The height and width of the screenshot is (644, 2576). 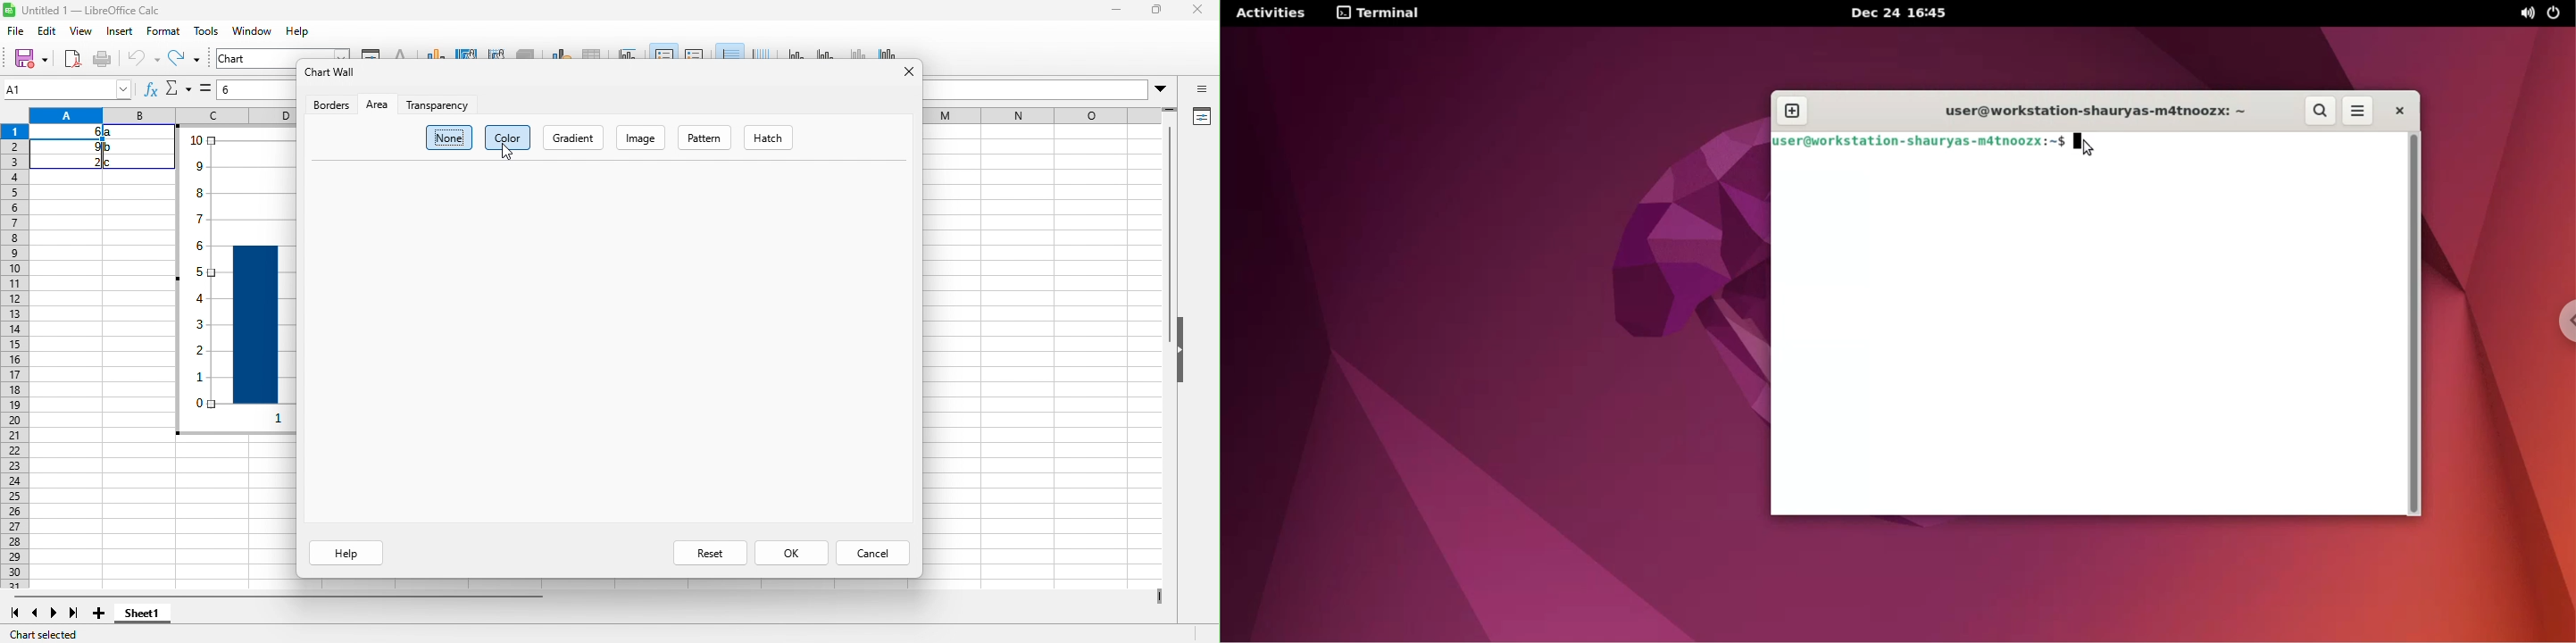 What do you see at coordinates (1155, 592) in the screenshot?
I see `drag to view more columns` at bounding box center [1155, 592].